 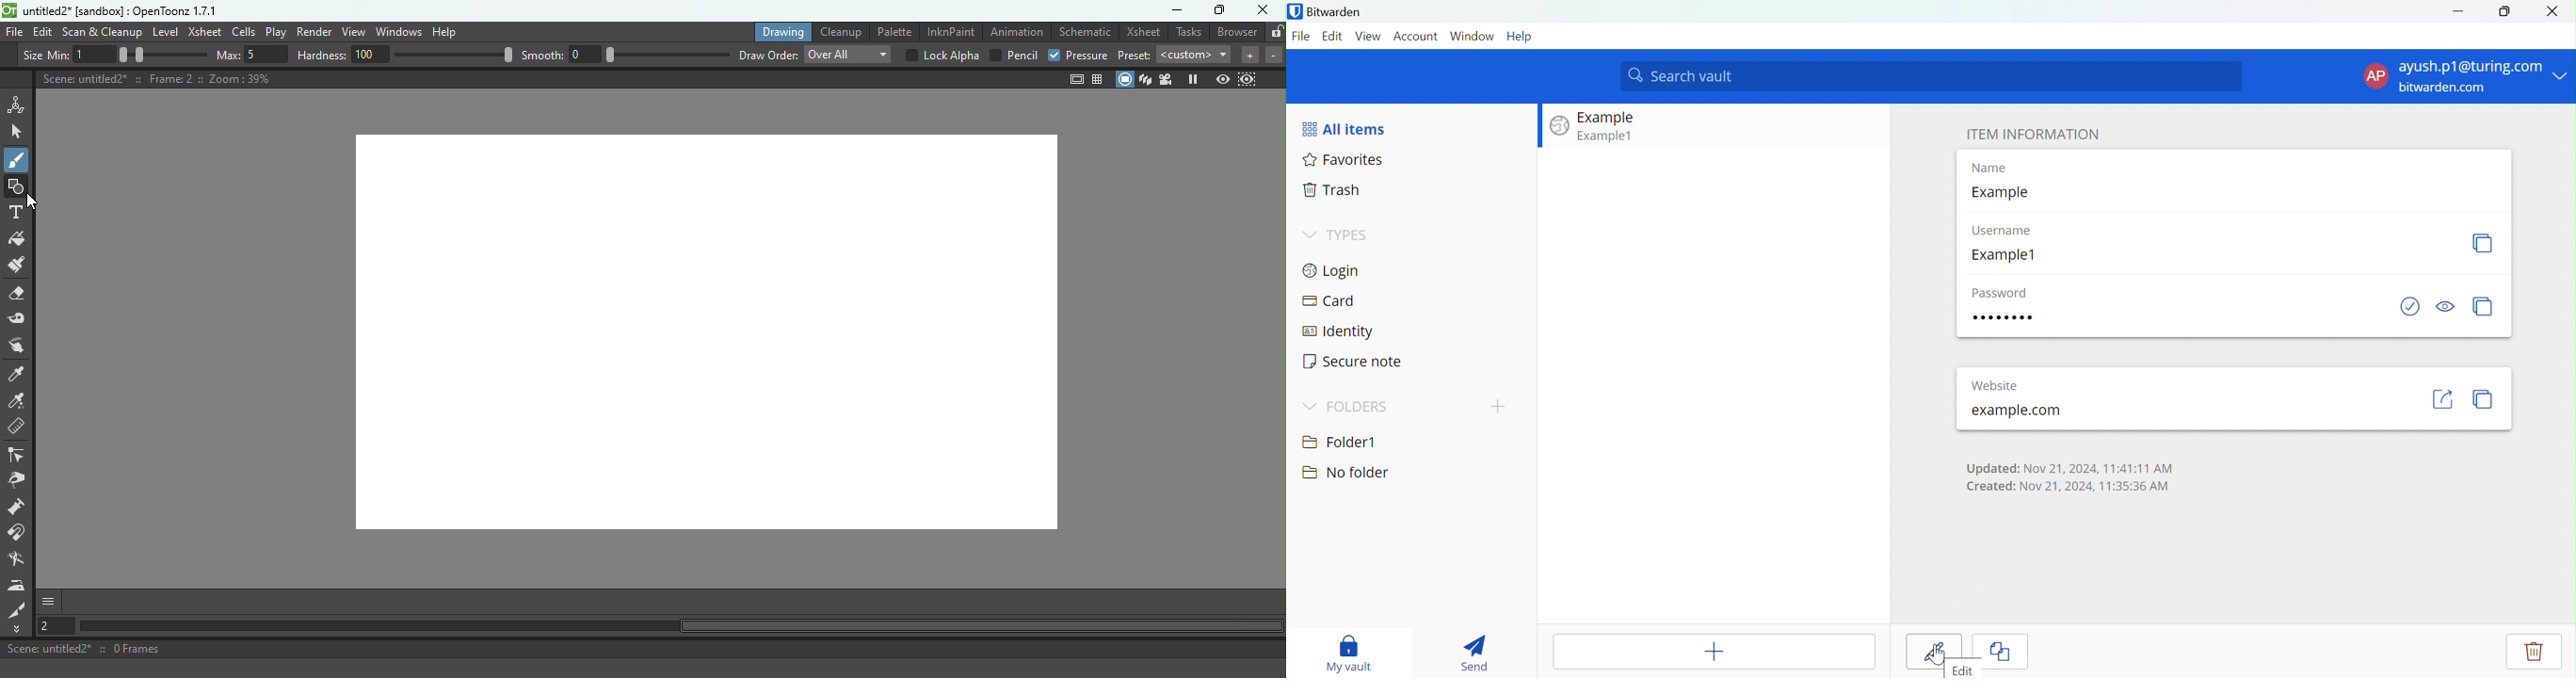 I want to click on Secure note, so click(x=1353, y=362).